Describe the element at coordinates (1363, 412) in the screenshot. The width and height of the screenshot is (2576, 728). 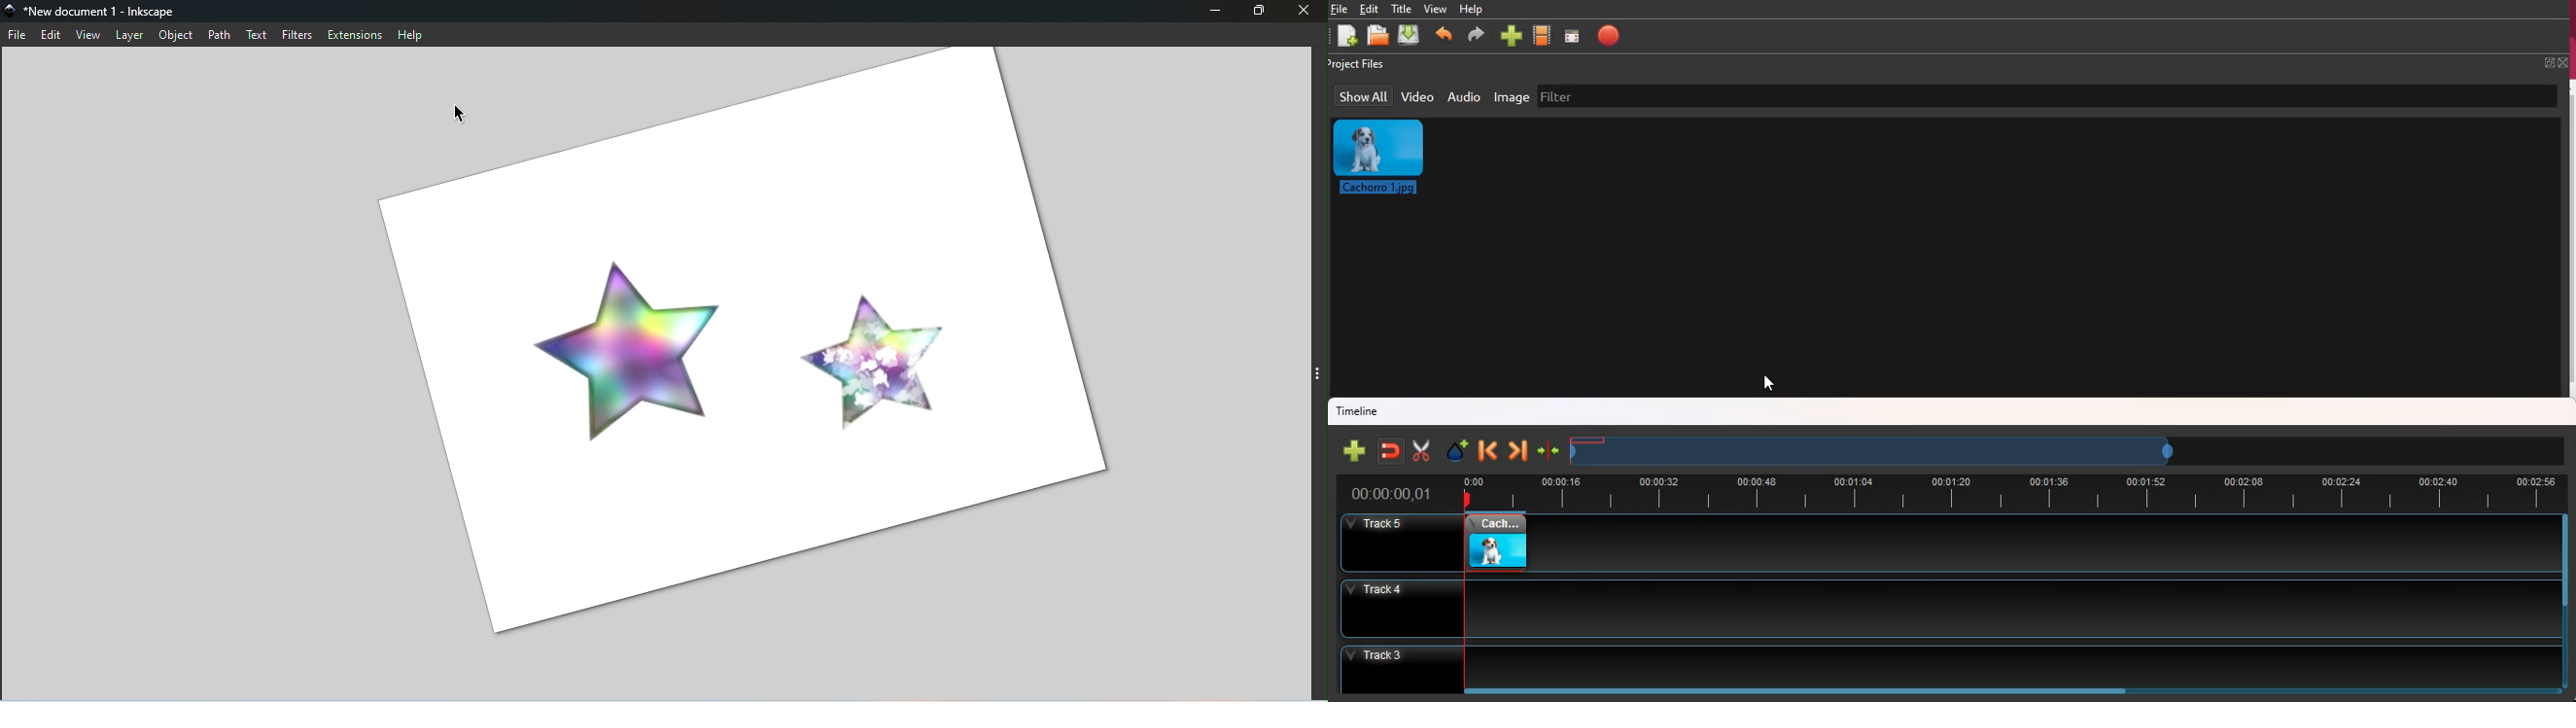
I see `timeline` at that location.